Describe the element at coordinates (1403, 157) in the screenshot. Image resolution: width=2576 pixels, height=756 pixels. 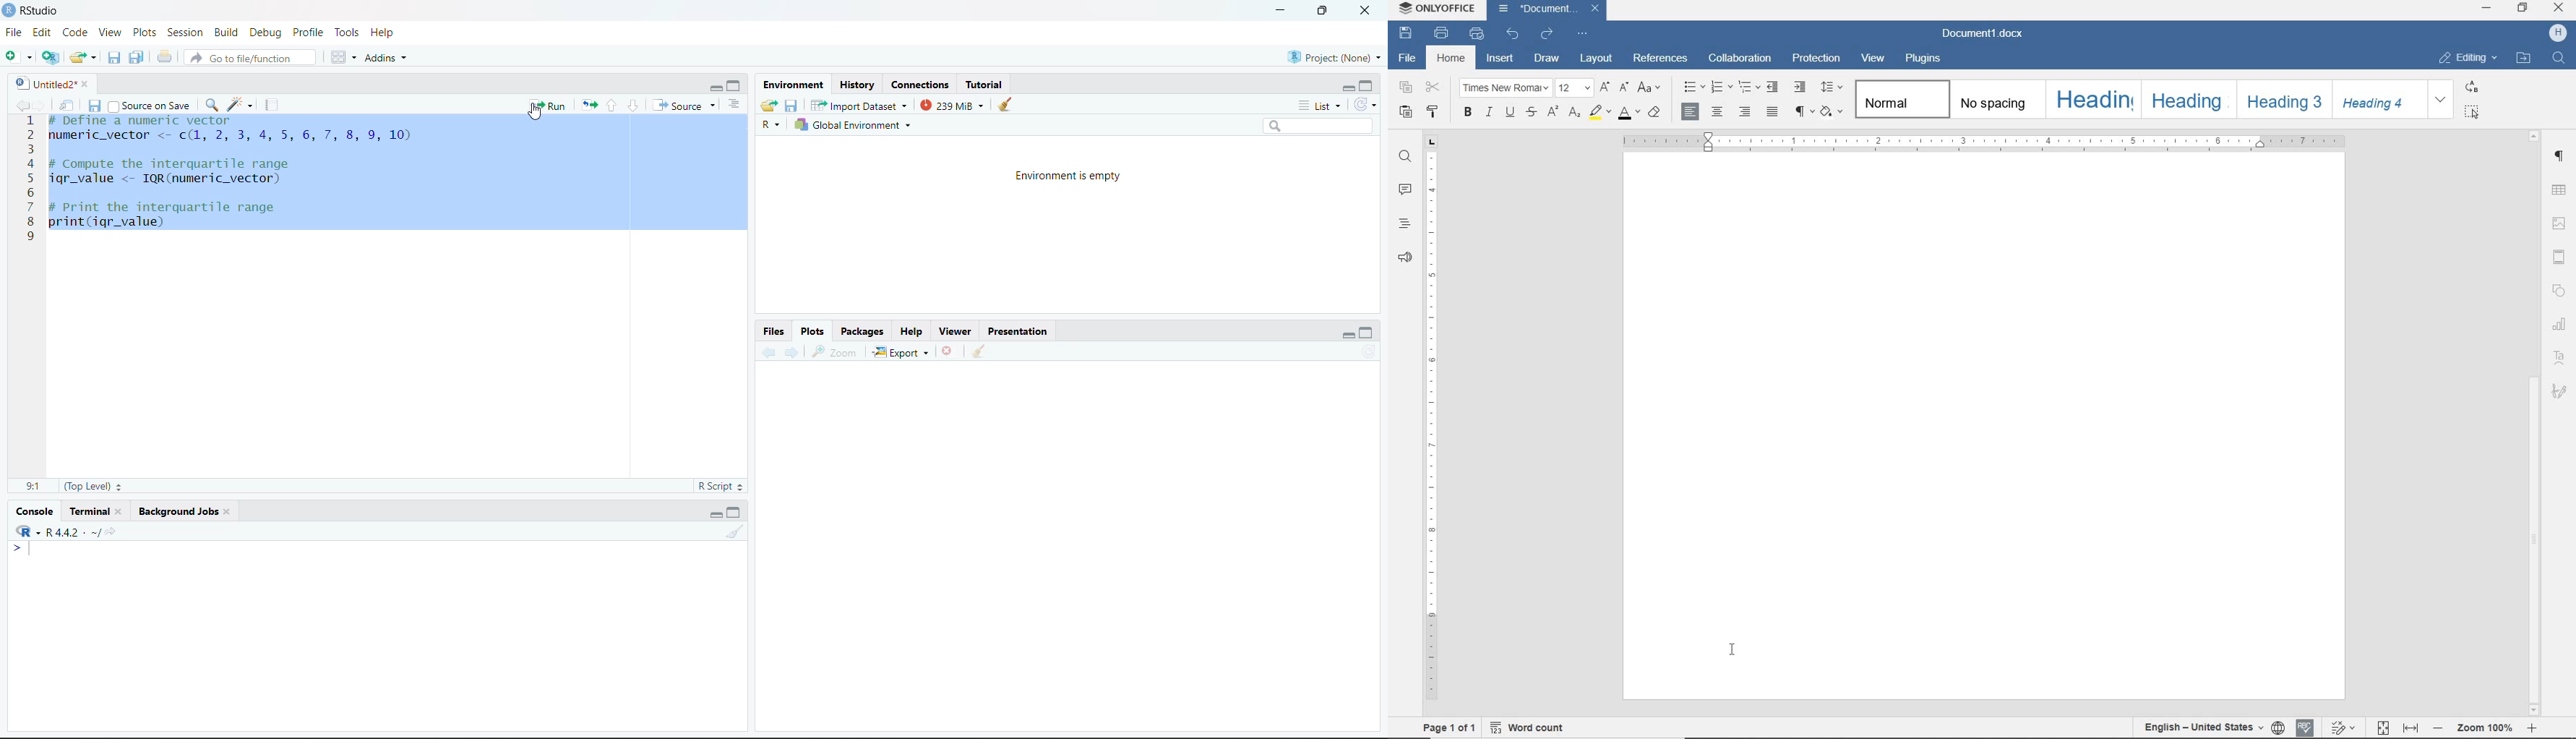
I see `find` at that location.